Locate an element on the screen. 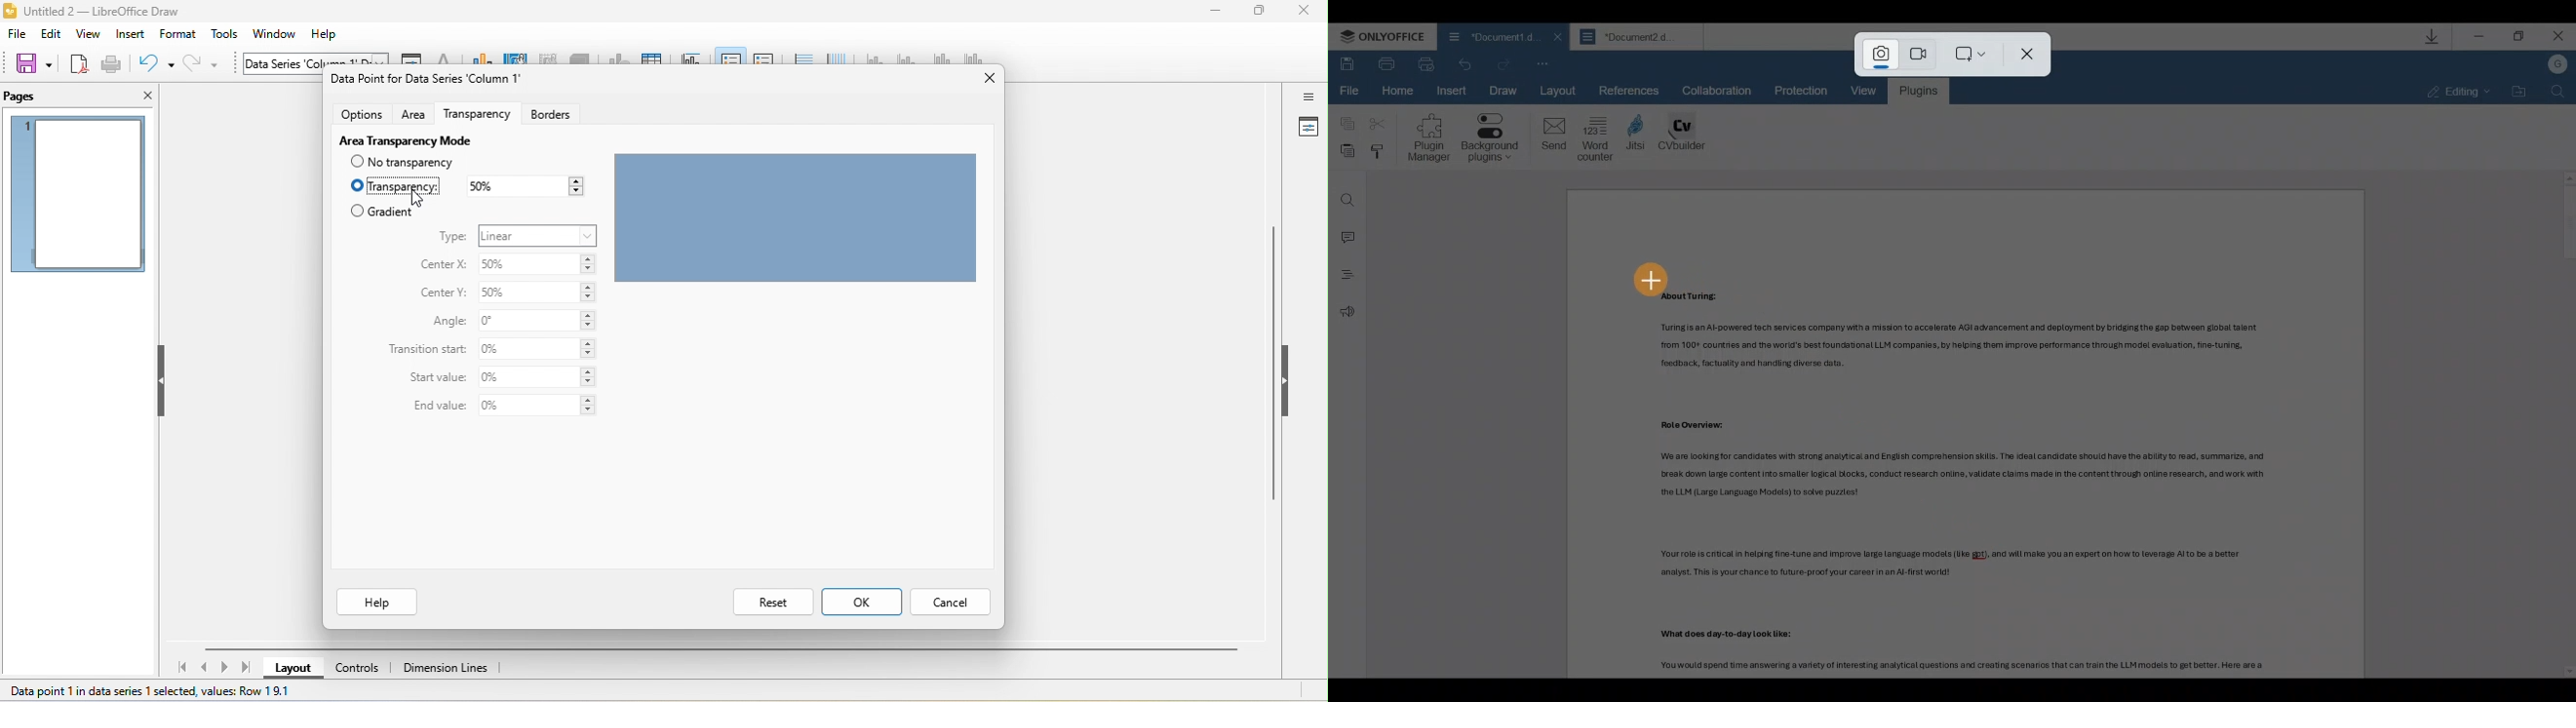 This screenshot has width=2576, height=728. area transparency mode is located at coordinates (424, 140).